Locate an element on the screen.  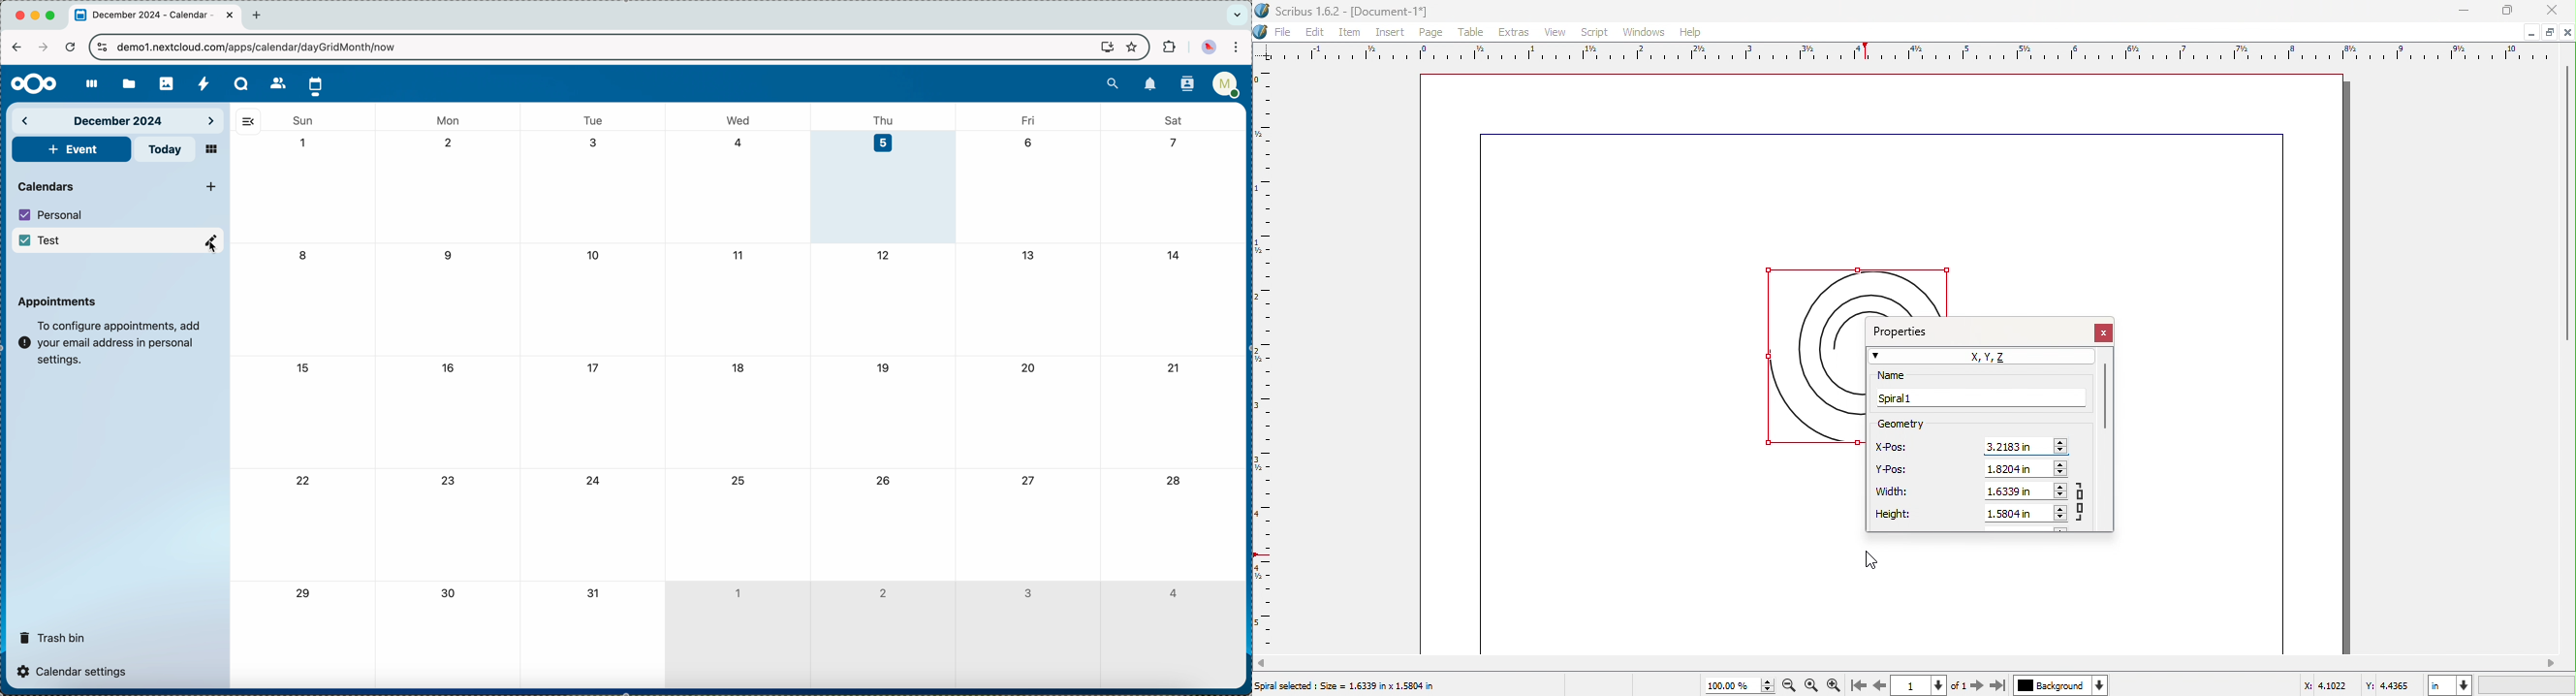
URL is located at coordinates (265, 47).